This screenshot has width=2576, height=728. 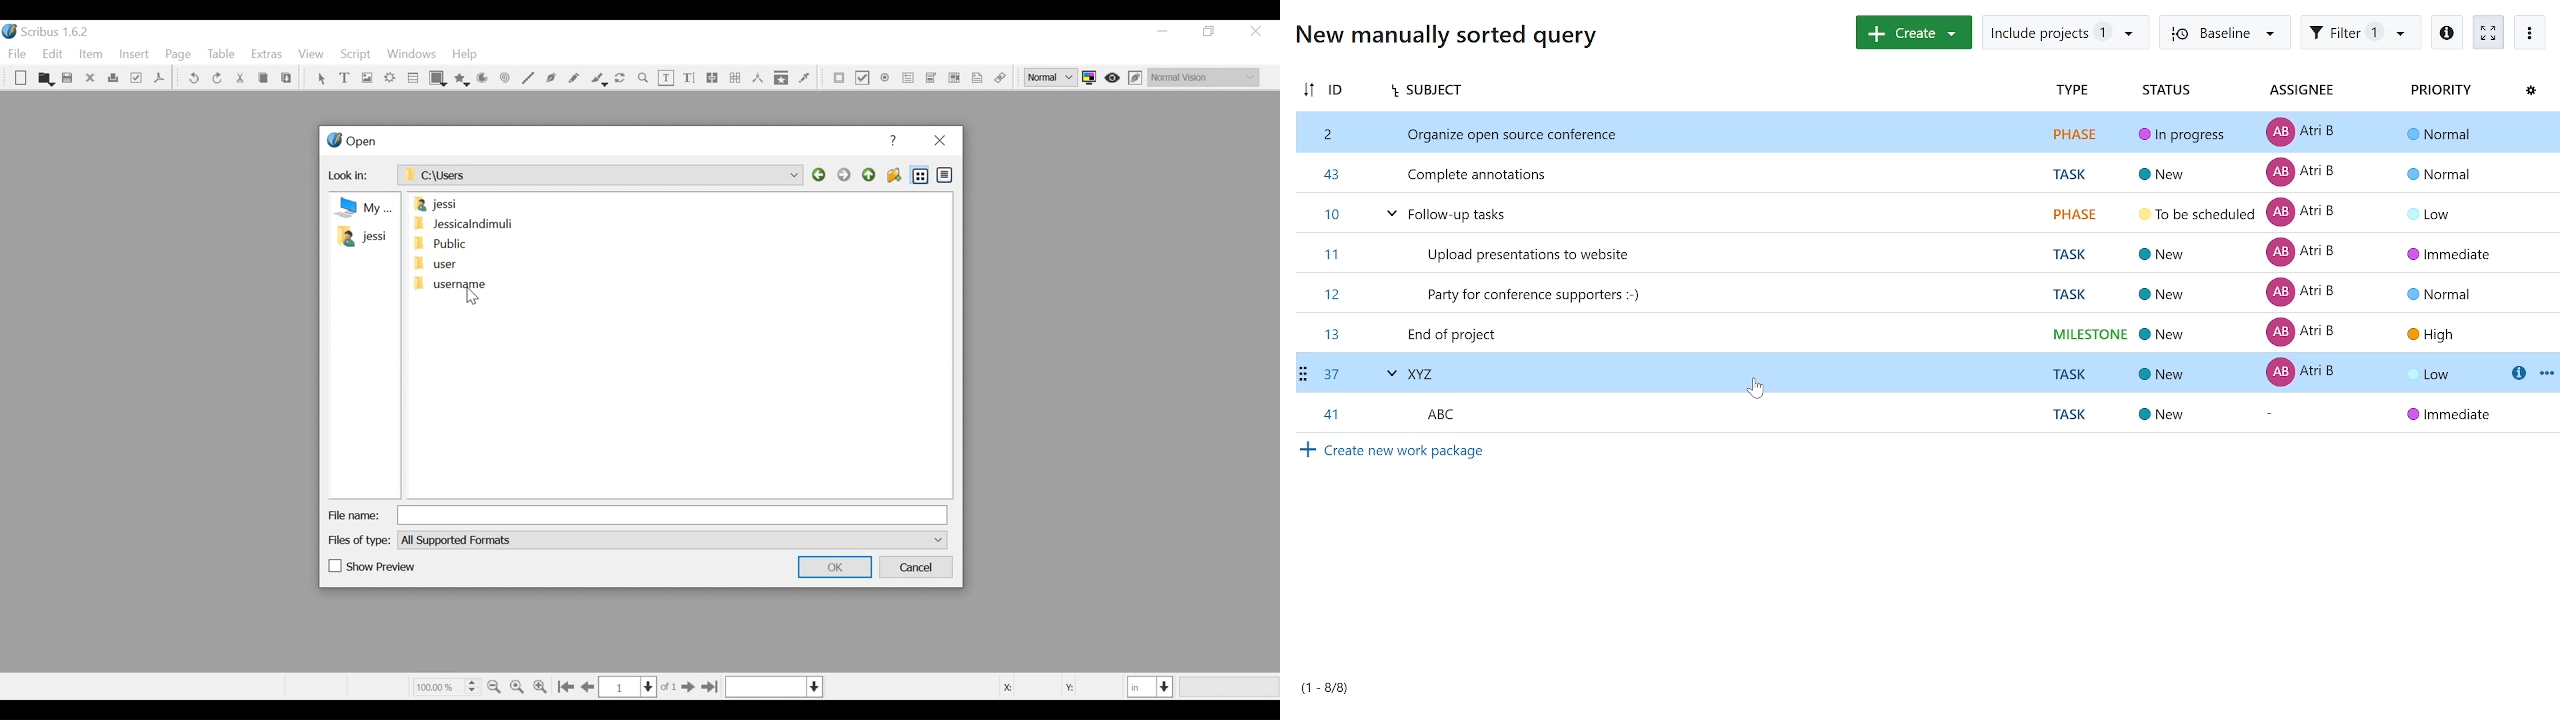 What do you see at coordinates (667, 78) in the screenshot?
I see `Edit Text Content` at bounding box center [667, 78].